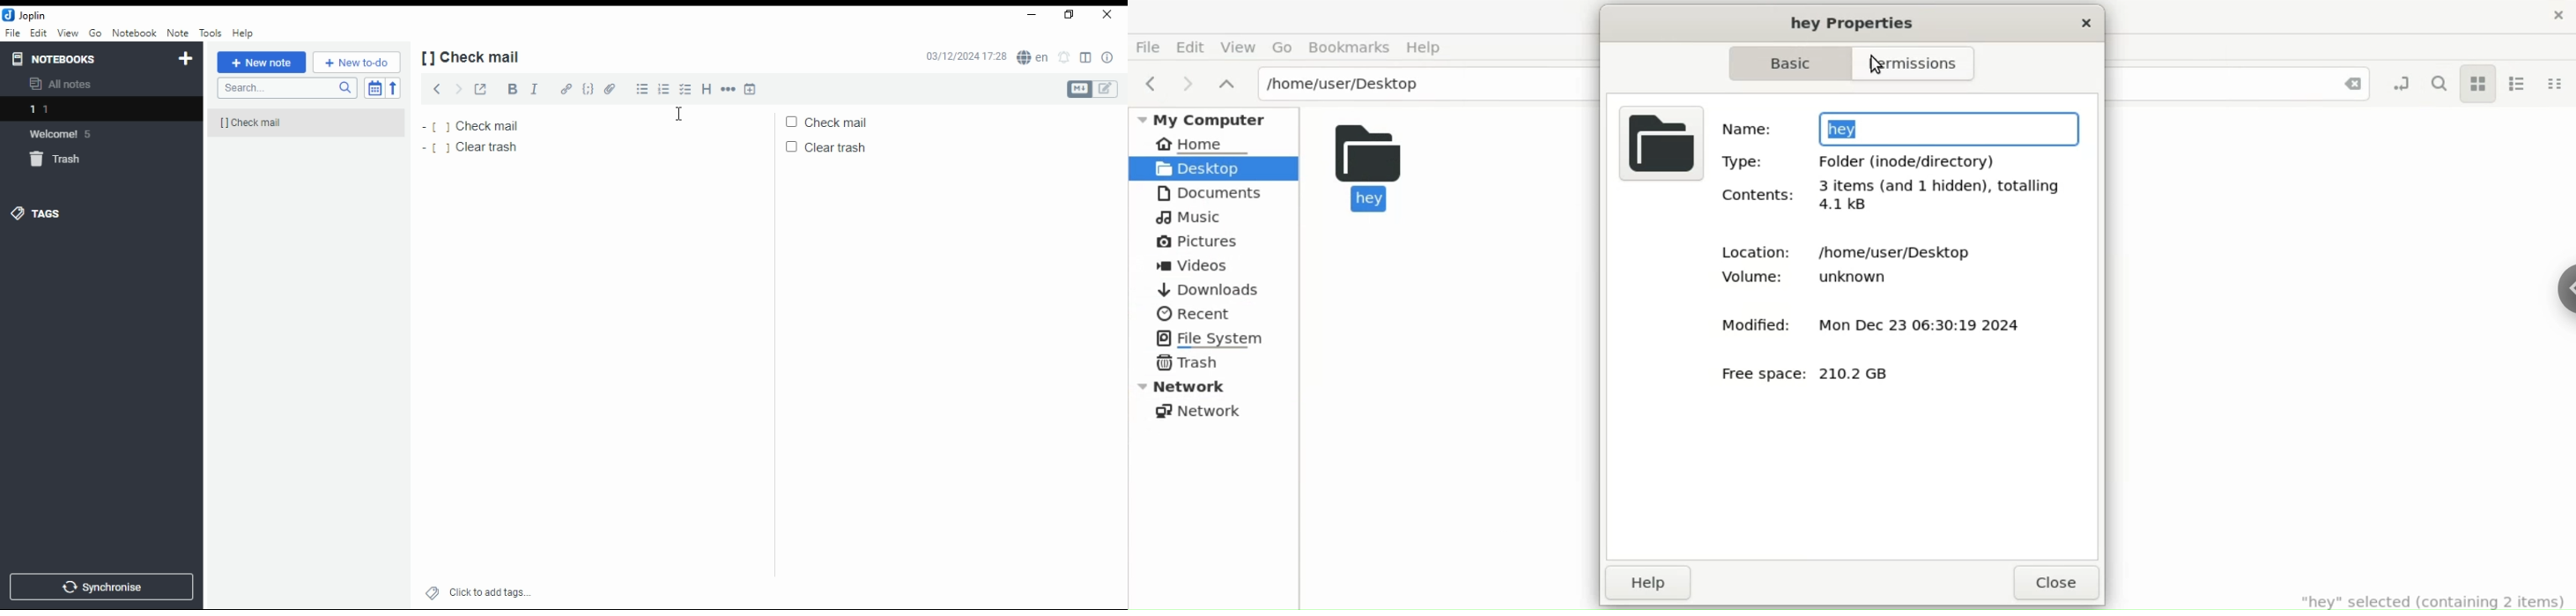 The width and height of the screenshot is (2576, 616). What do you see at coordinates (1853, 323) in the screenshot?
I see `Modified: Mon Dec 23 06:30:19 2024` at bounding box center [1853, 323].